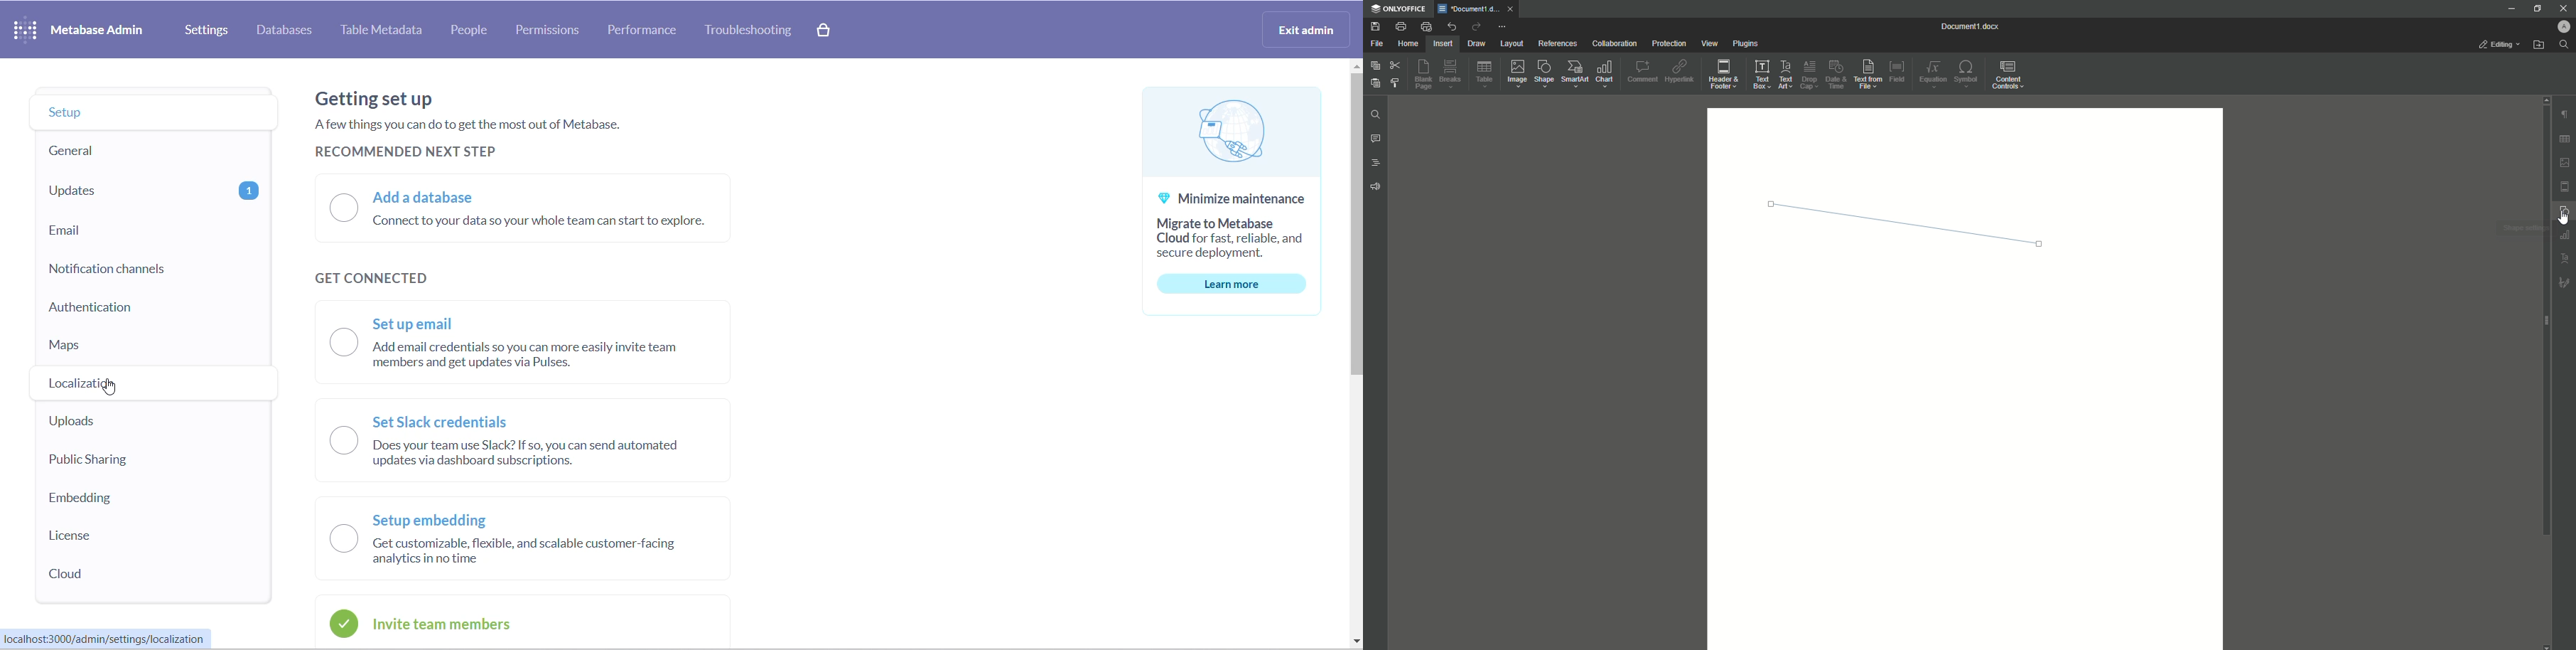 This screenshot has height=672, width=2576. I want to click on PUBLIC SHARING, so click(134, 461).